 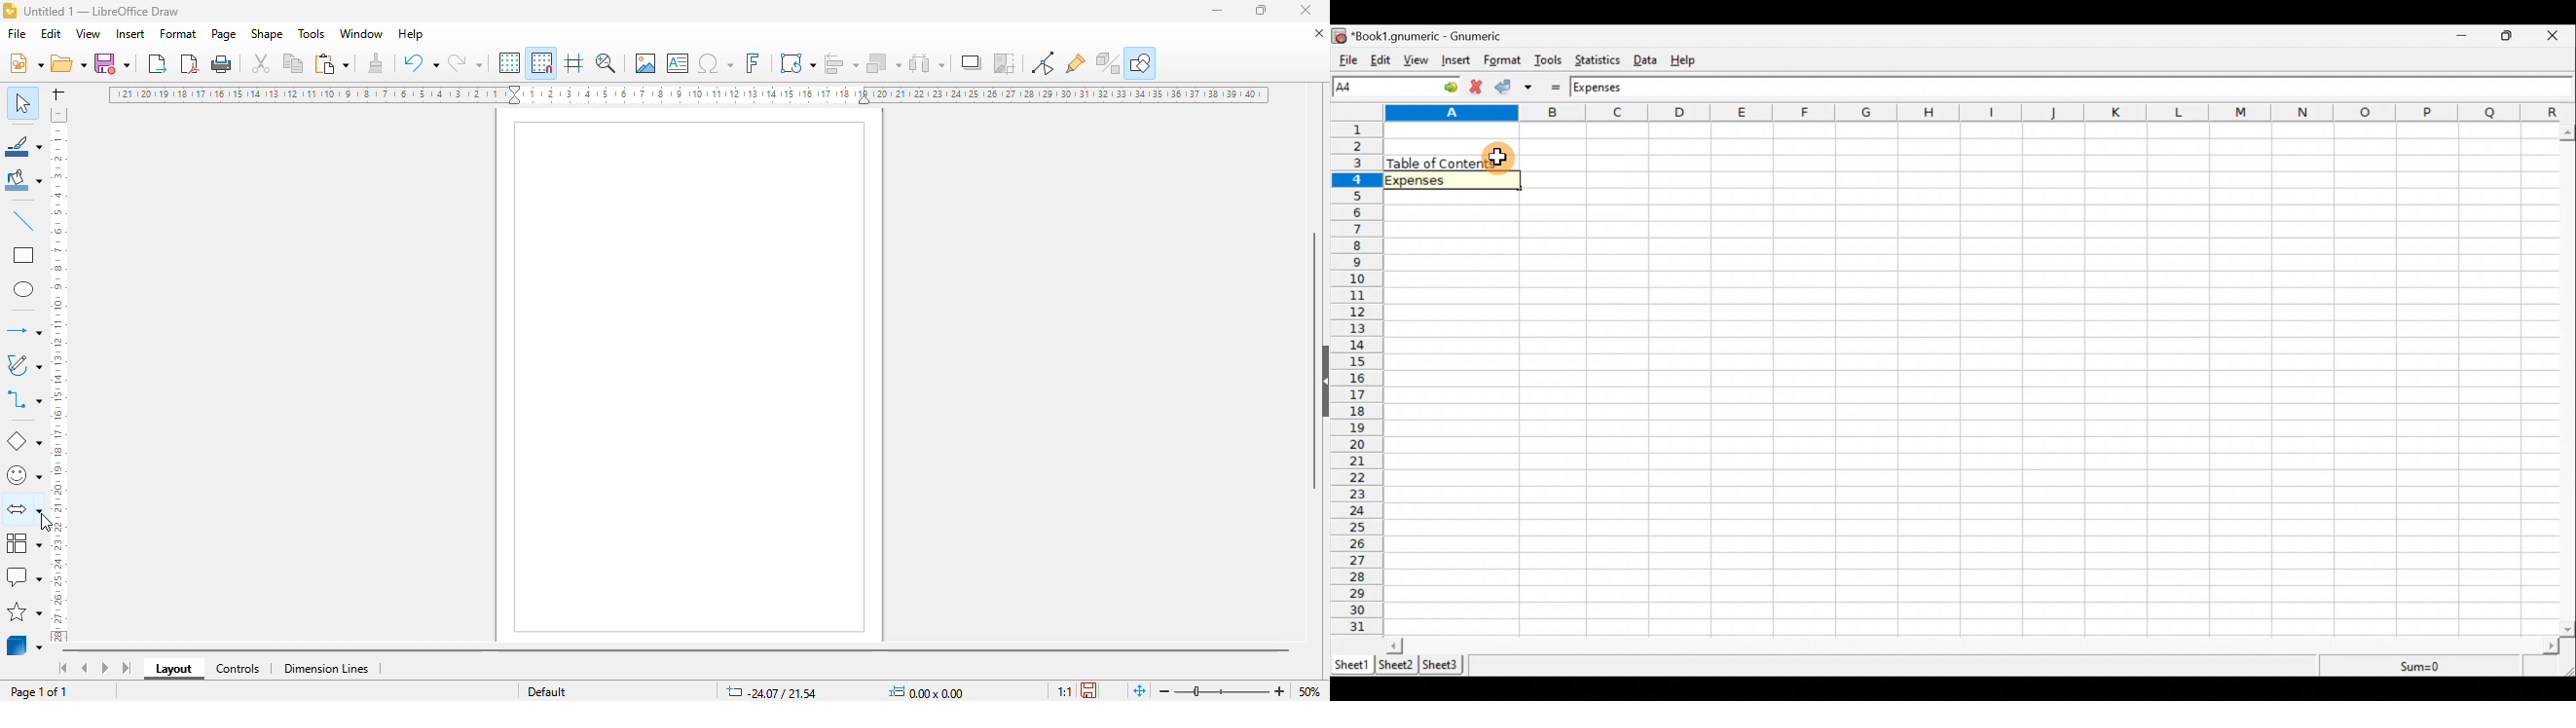 What do you see at coordinates (24, 611) in the screenshot?
I see `stars and banners` at bounding box center [24, 611].